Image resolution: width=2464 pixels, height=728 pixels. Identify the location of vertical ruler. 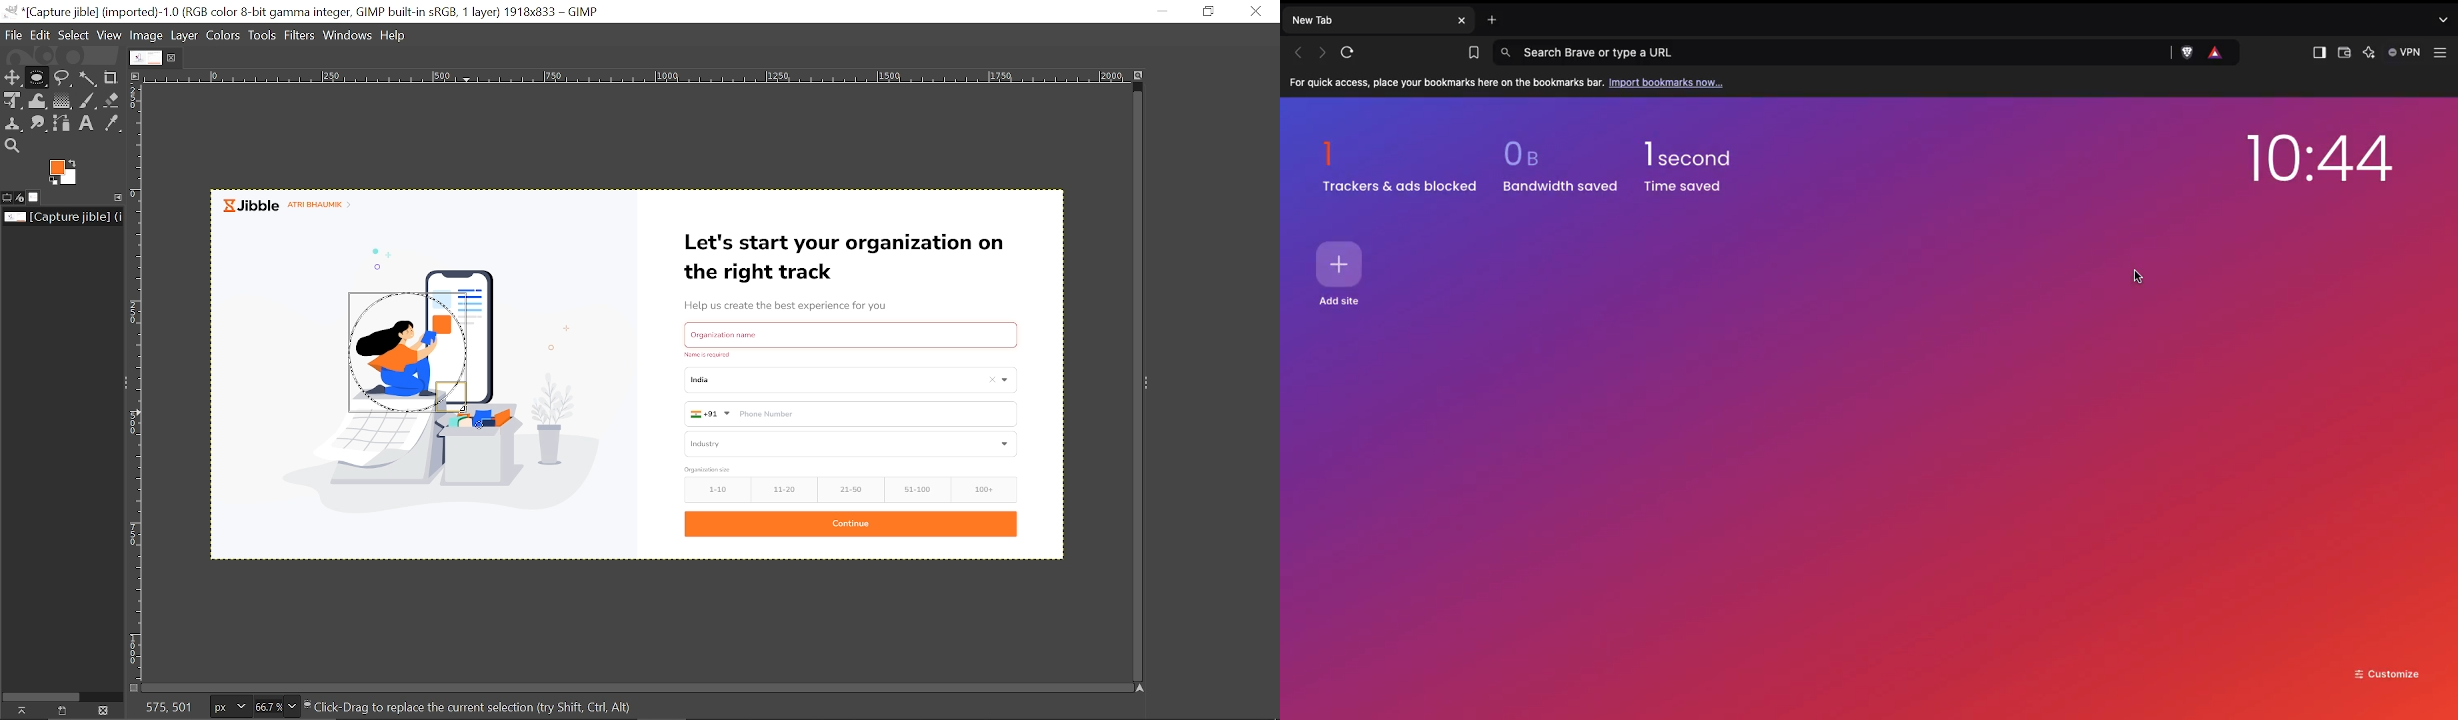
(142, 383).